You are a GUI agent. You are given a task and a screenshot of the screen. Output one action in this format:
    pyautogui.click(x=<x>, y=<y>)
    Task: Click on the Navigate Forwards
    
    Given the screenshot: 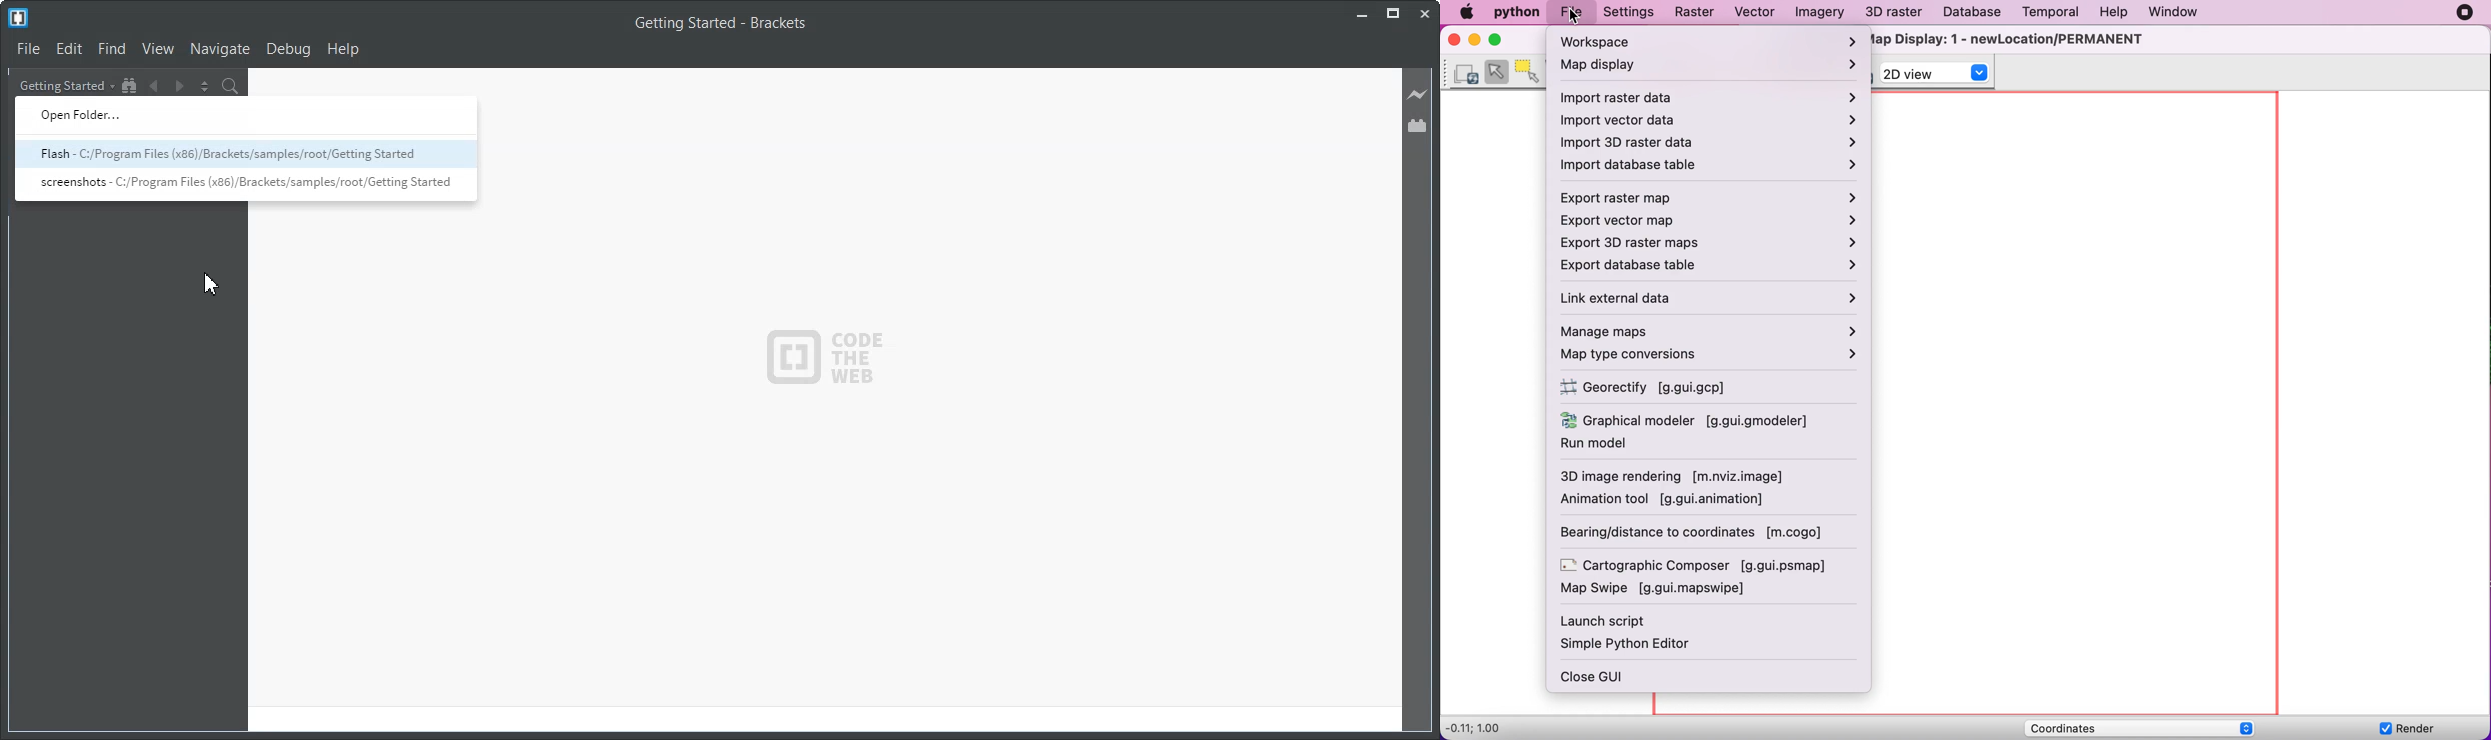 What is the action you would take?
    pyautogui.click(x=178, y=87)
    